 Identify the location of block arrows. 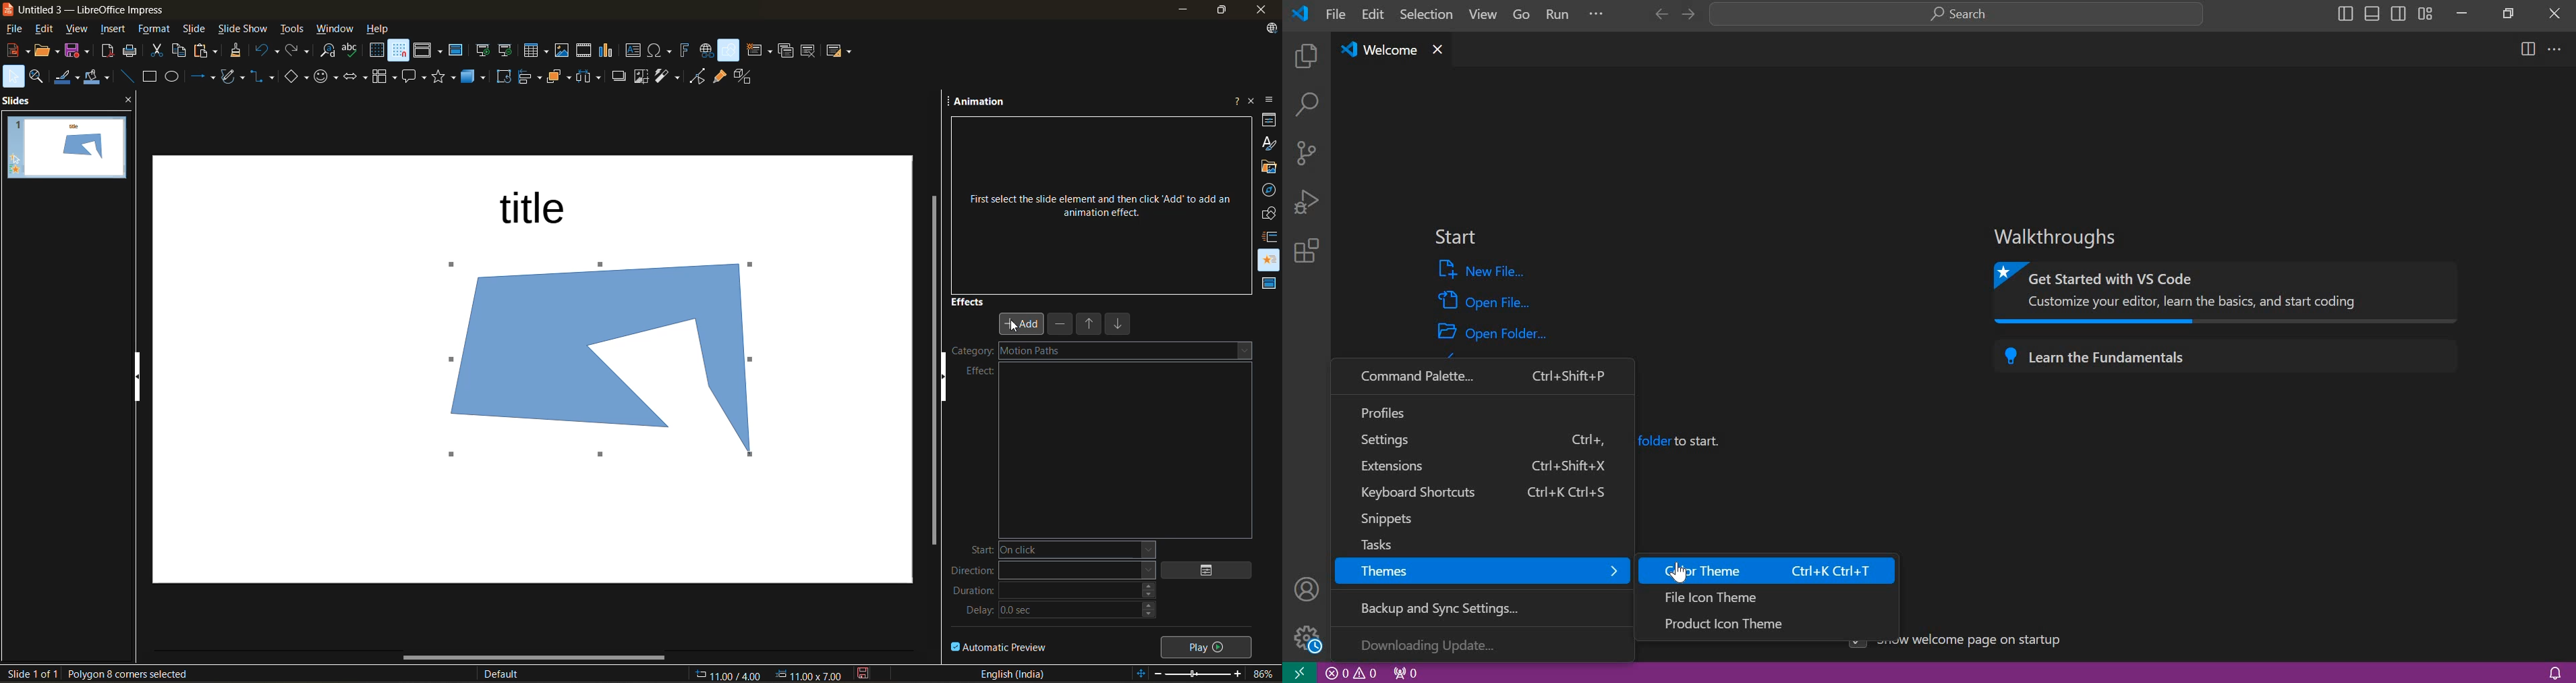
(357, 78).